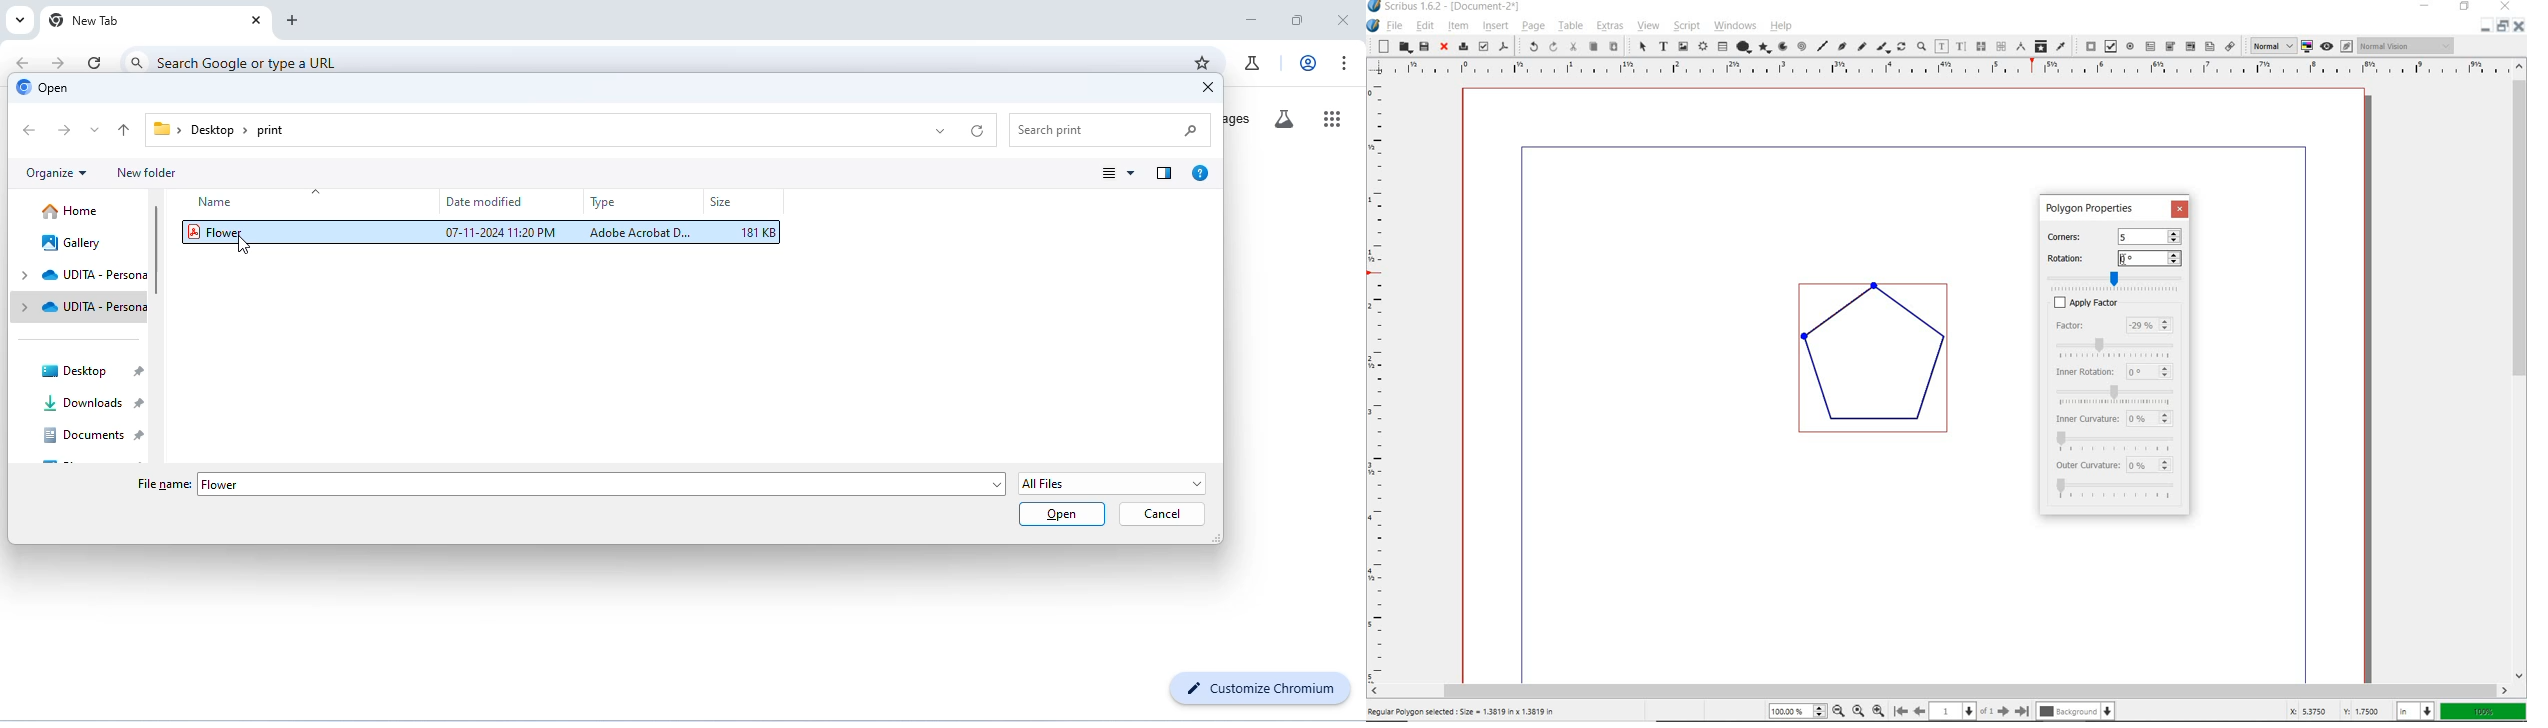 This screenshot has height=728, width=2548. Describe the element at coordinates (2414, 710) in the screenshot. I see `select unit` at that location.